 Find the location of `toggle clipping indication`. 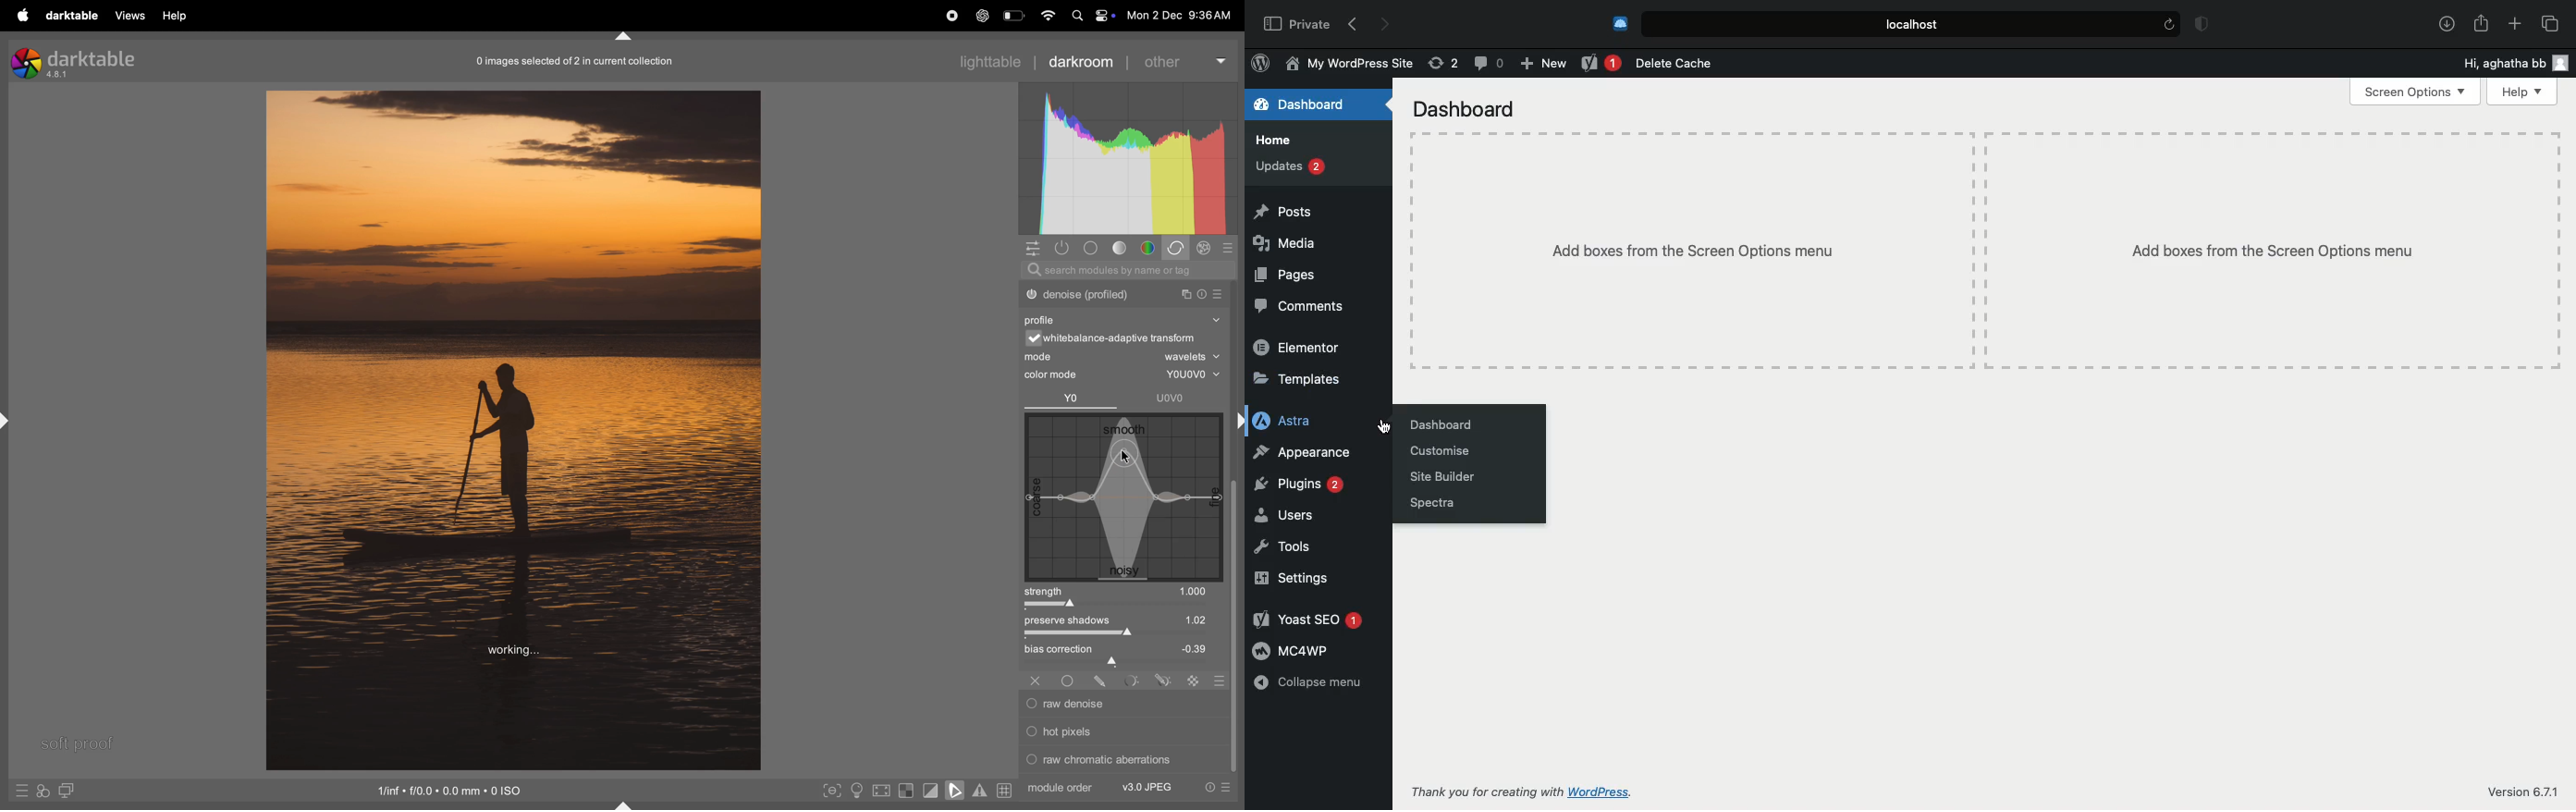

toggle clipping indication is located at coordinates (930, 791).